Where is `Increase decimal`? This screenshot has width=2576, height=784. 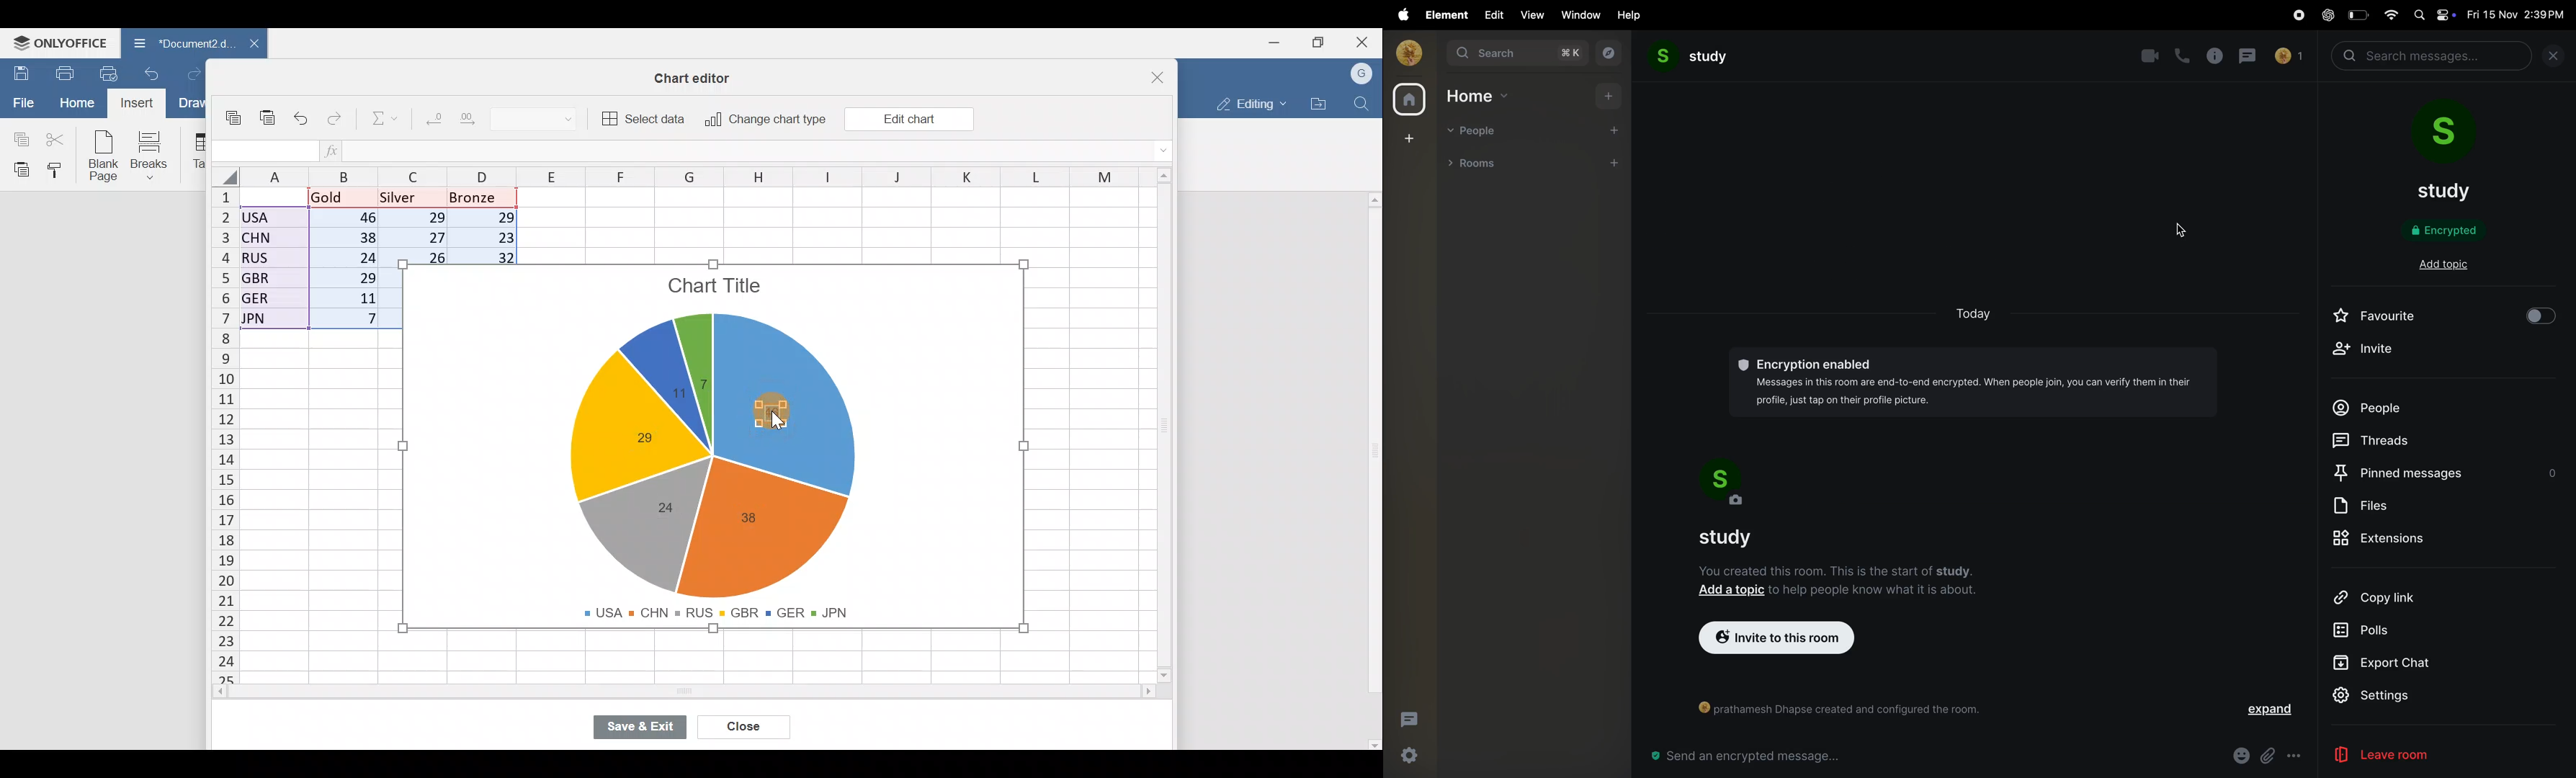 Increase decimal is located at coordinates (471, 117).